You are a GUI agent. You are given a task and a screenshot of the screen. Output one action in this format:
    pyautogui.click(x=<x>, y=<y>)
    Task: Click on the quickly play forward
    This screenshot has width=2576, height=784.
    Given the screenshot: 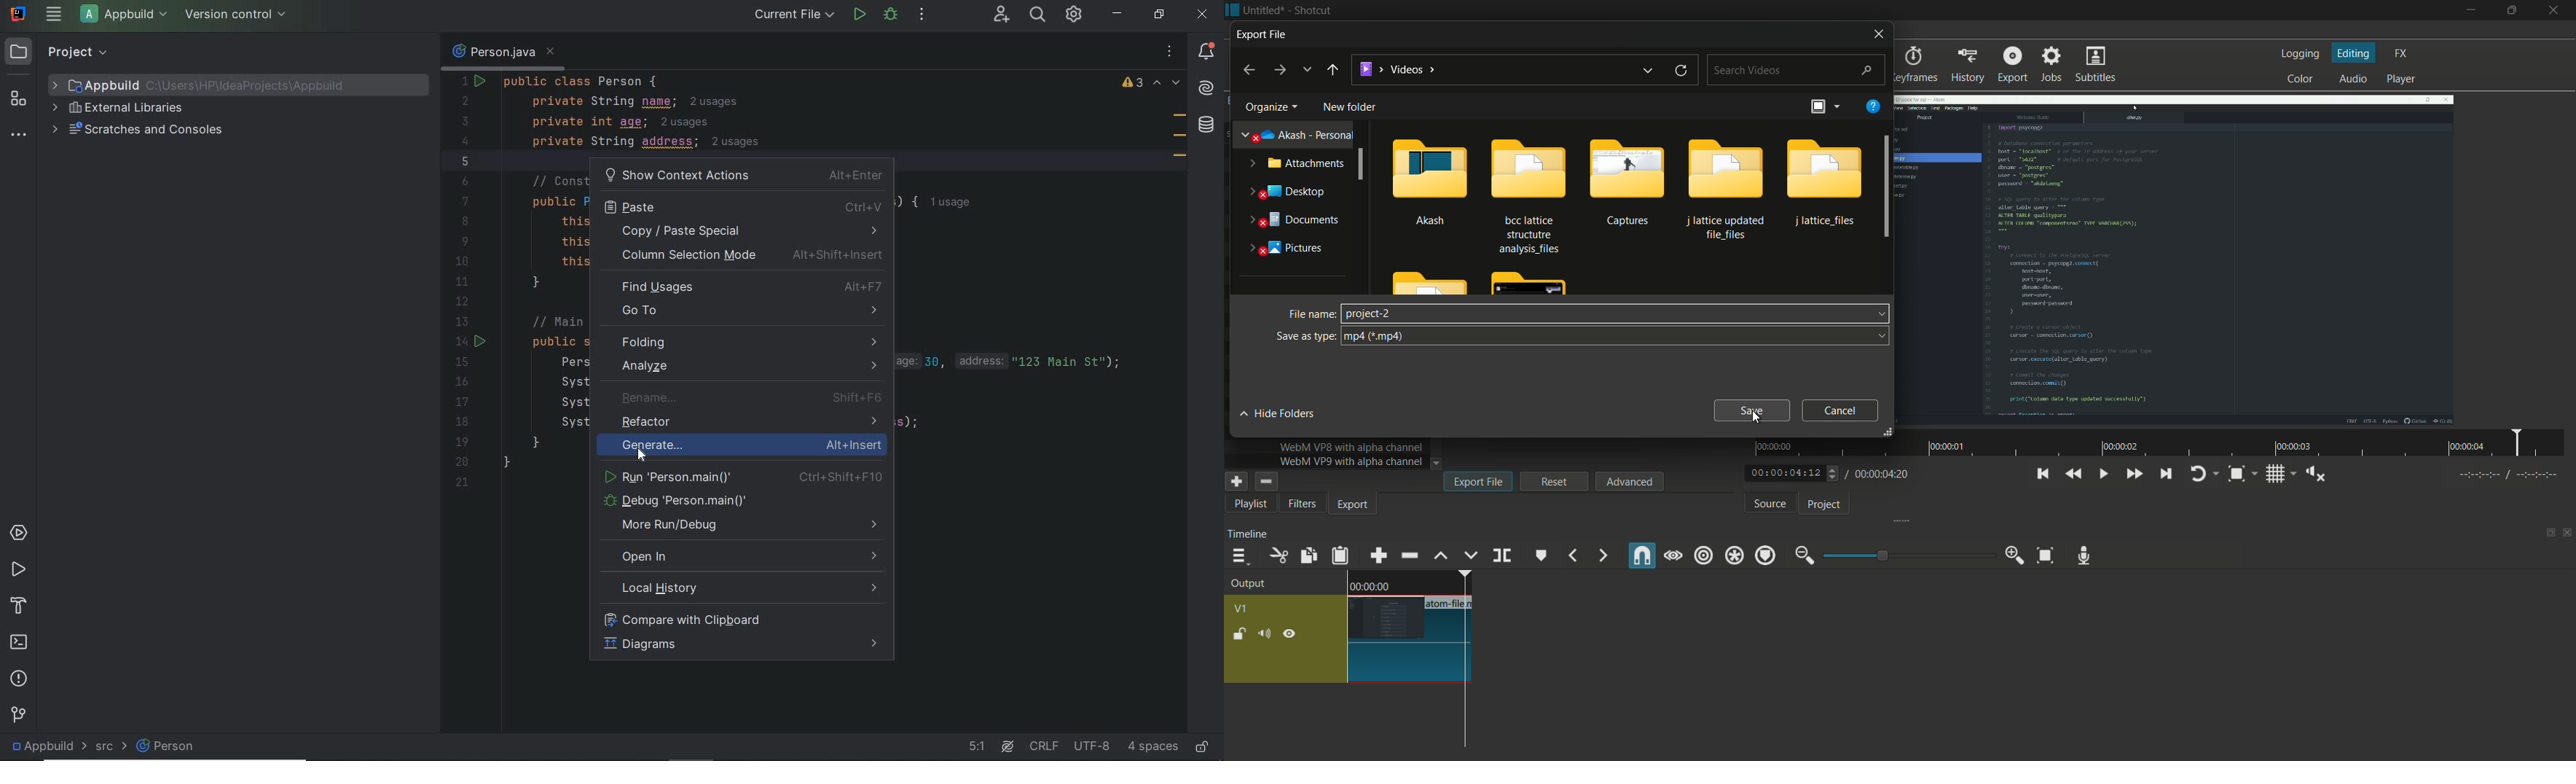 What is the action you would take?
    pyautogui.click(x=2134, y=475)
    